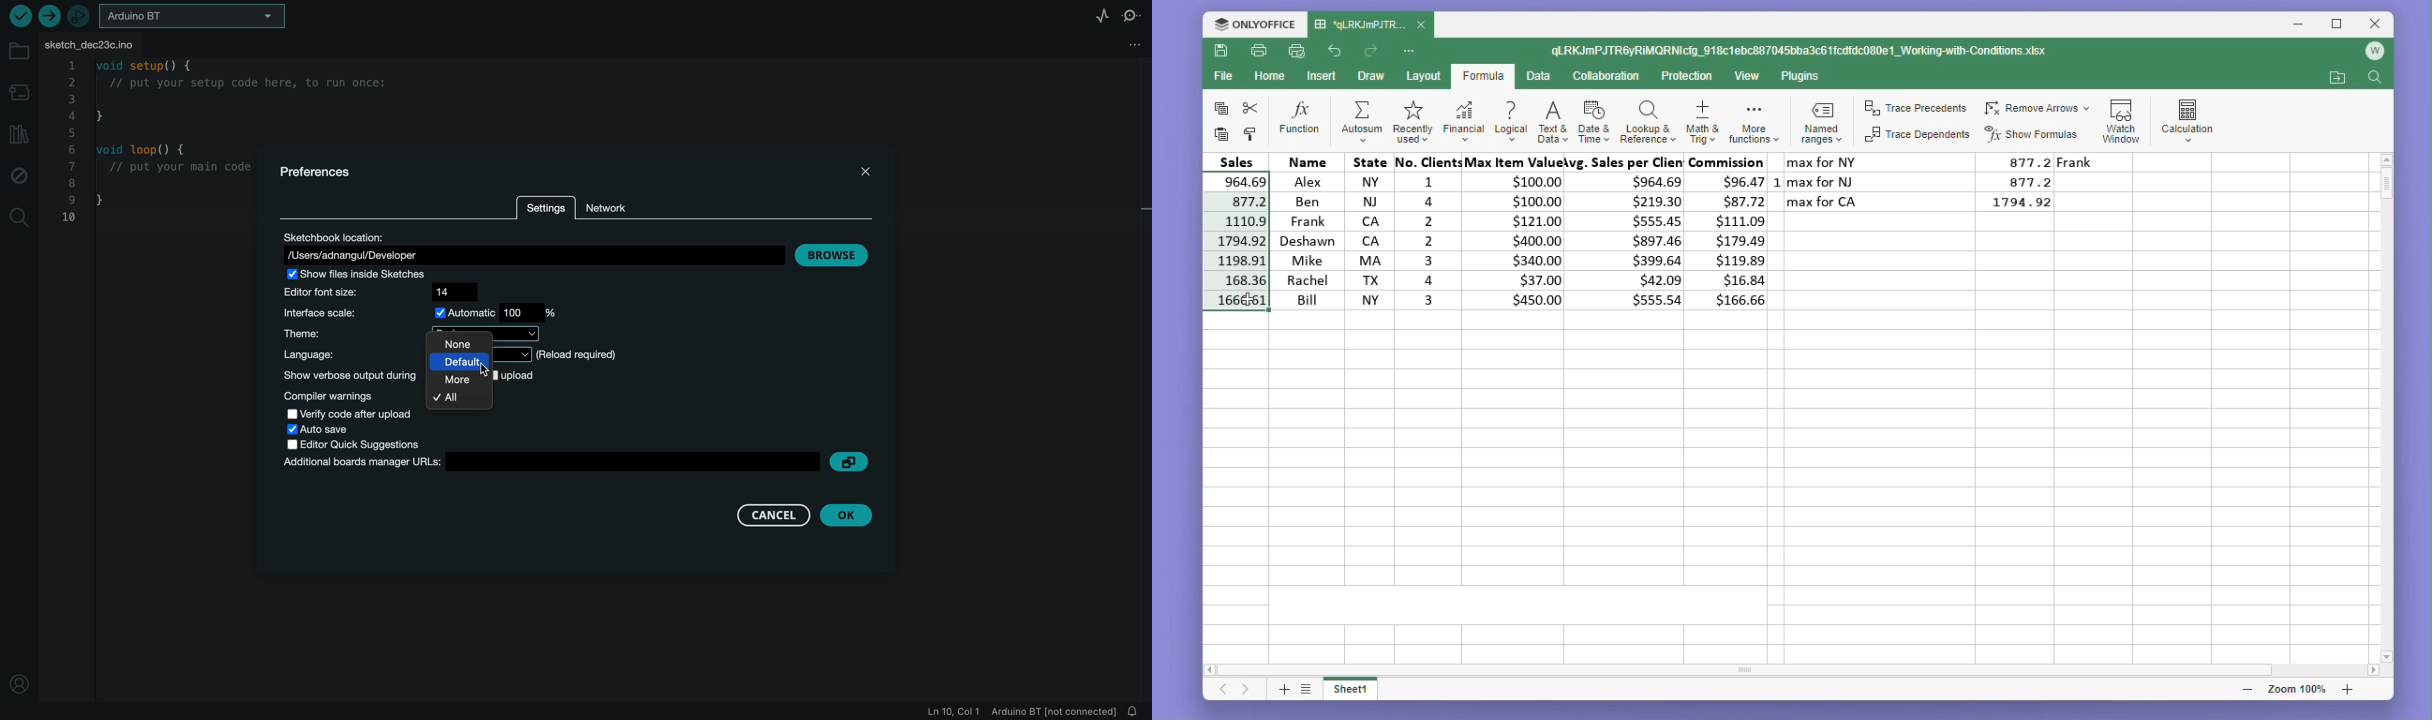  What do you see at coordinates (1266, 75) in the screenshot?
I see `home` at bounding box center [1266, 75].